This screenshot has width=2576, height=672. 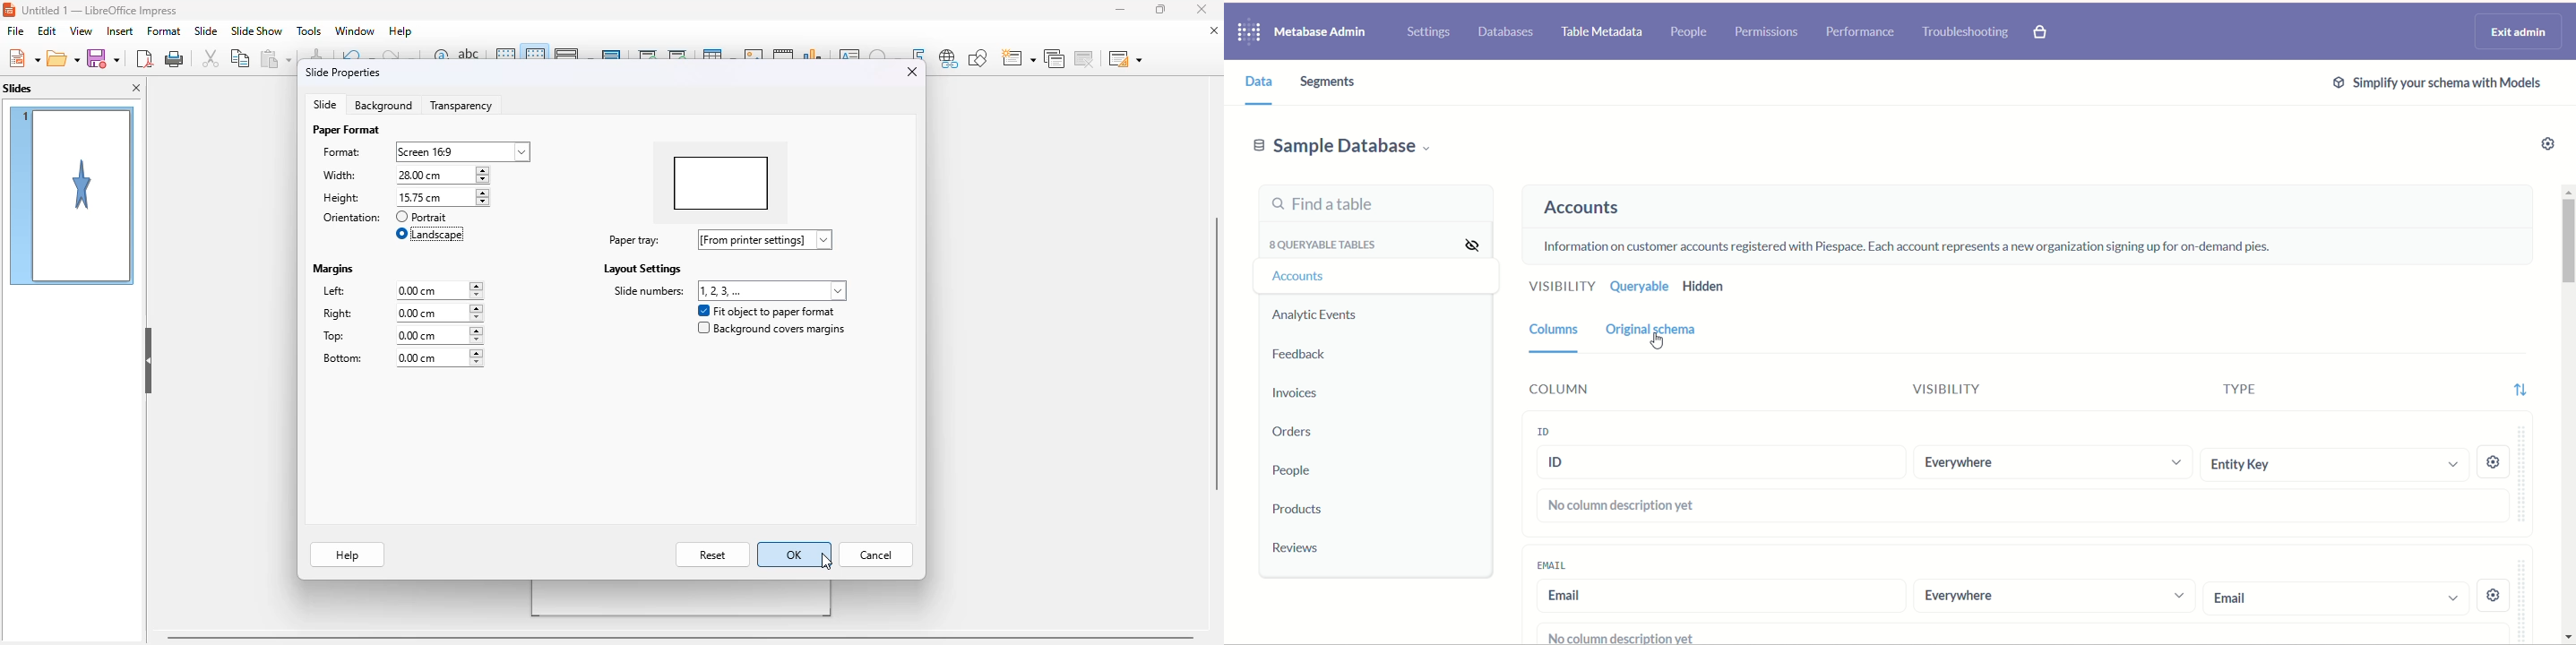 What do you see at coordinates (1315, 314) in the screenshot?
I see `analytic events` at bounding box center [1315, 314].